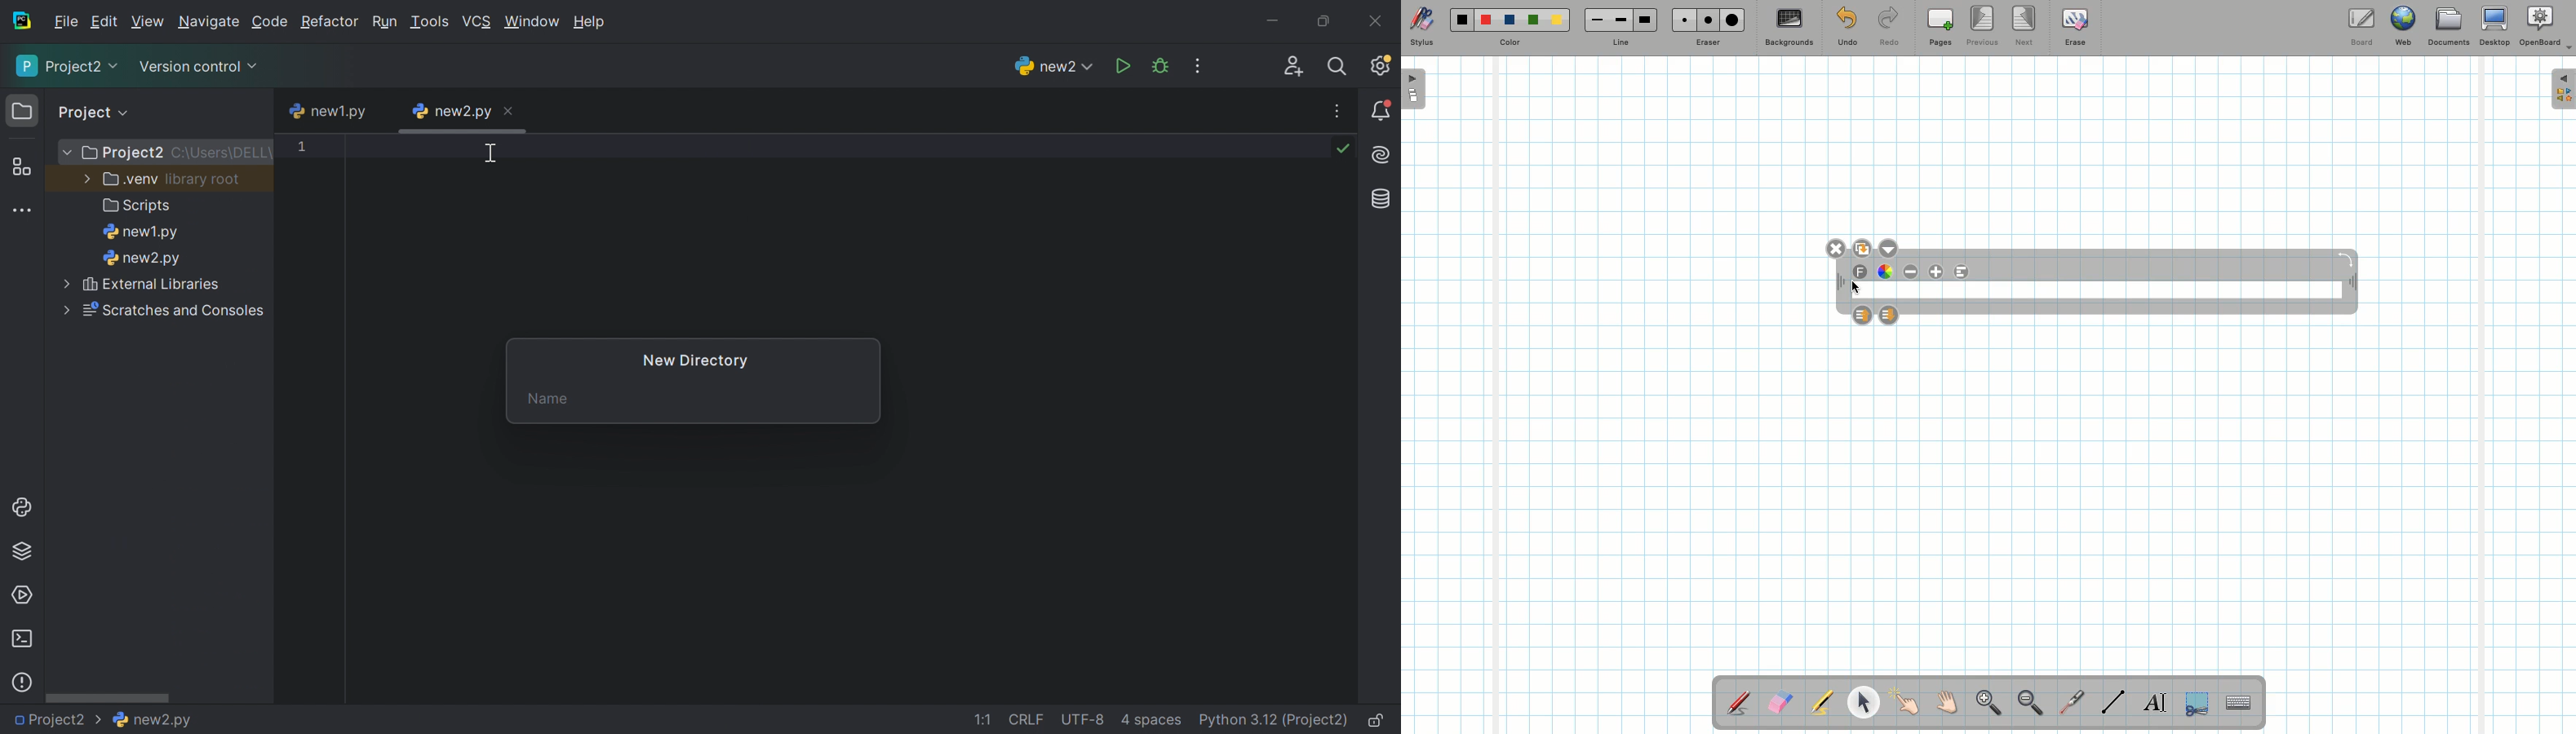 This screenshot has width=2576, height=756. I want to click on .venv, so click(130, 179).